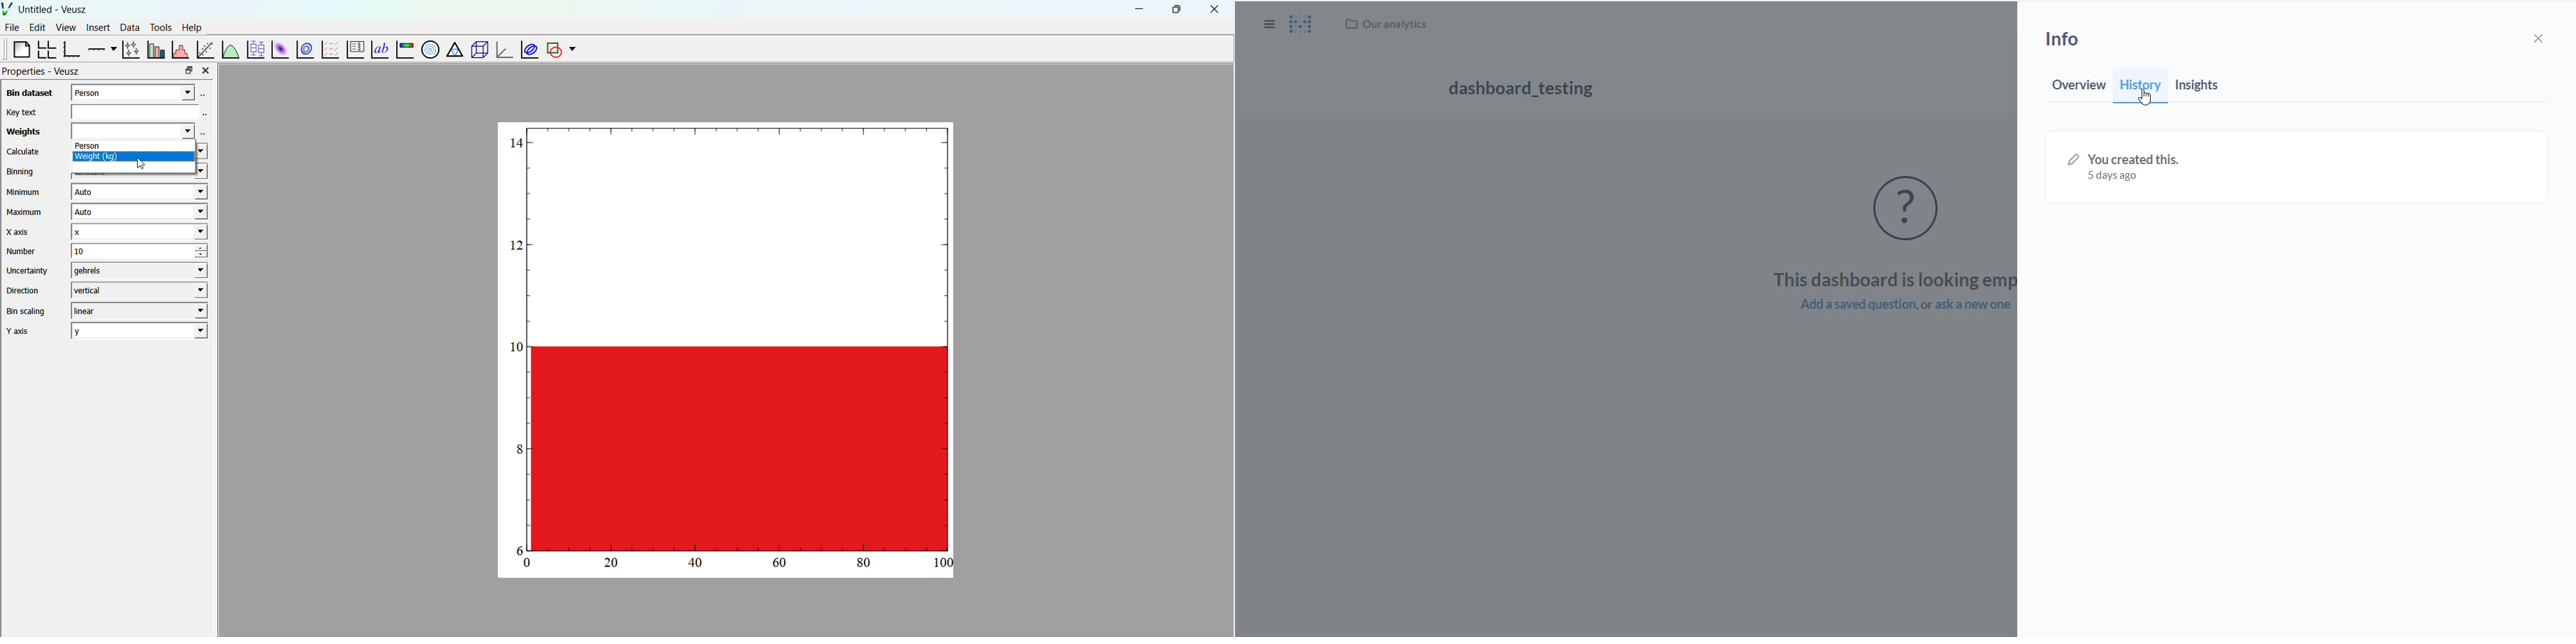 Image resolution: width=2576 pixels, height=644 pixels. I want to click on close property bar, so click(207, 70).